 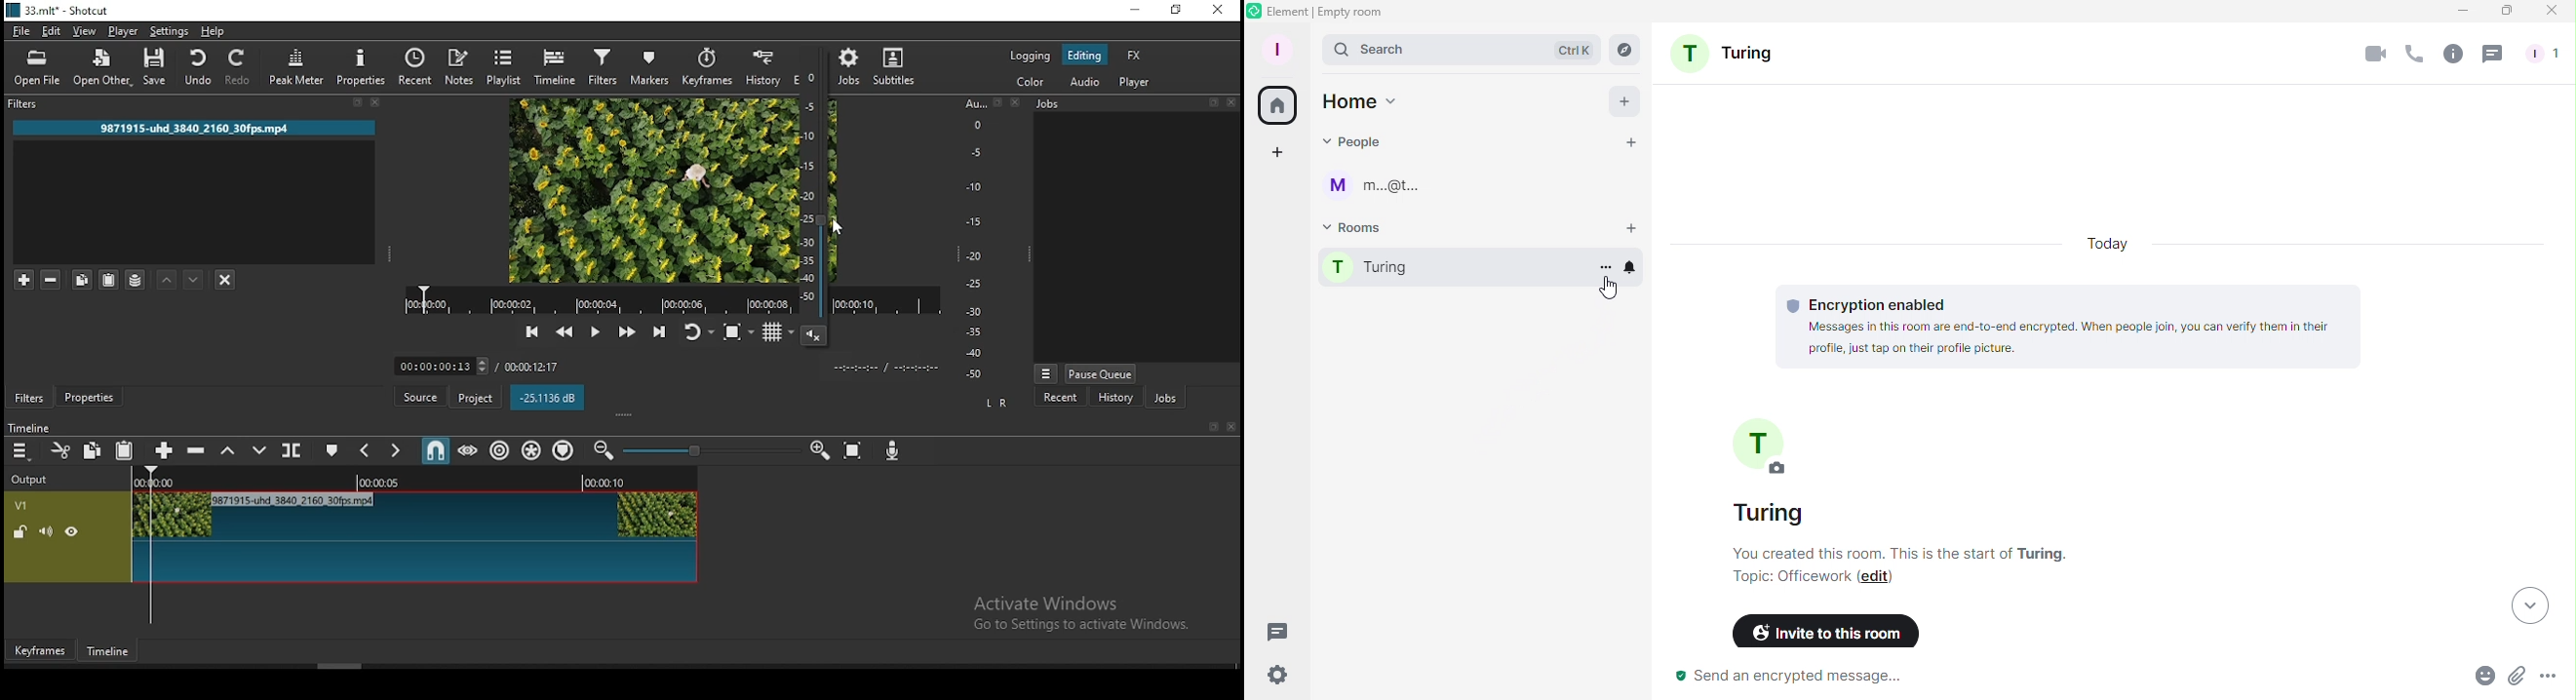 What do you see at coordinates (79, 278) in the screenshot?
I see `copy selected filter` at bounding box center [79, 278].